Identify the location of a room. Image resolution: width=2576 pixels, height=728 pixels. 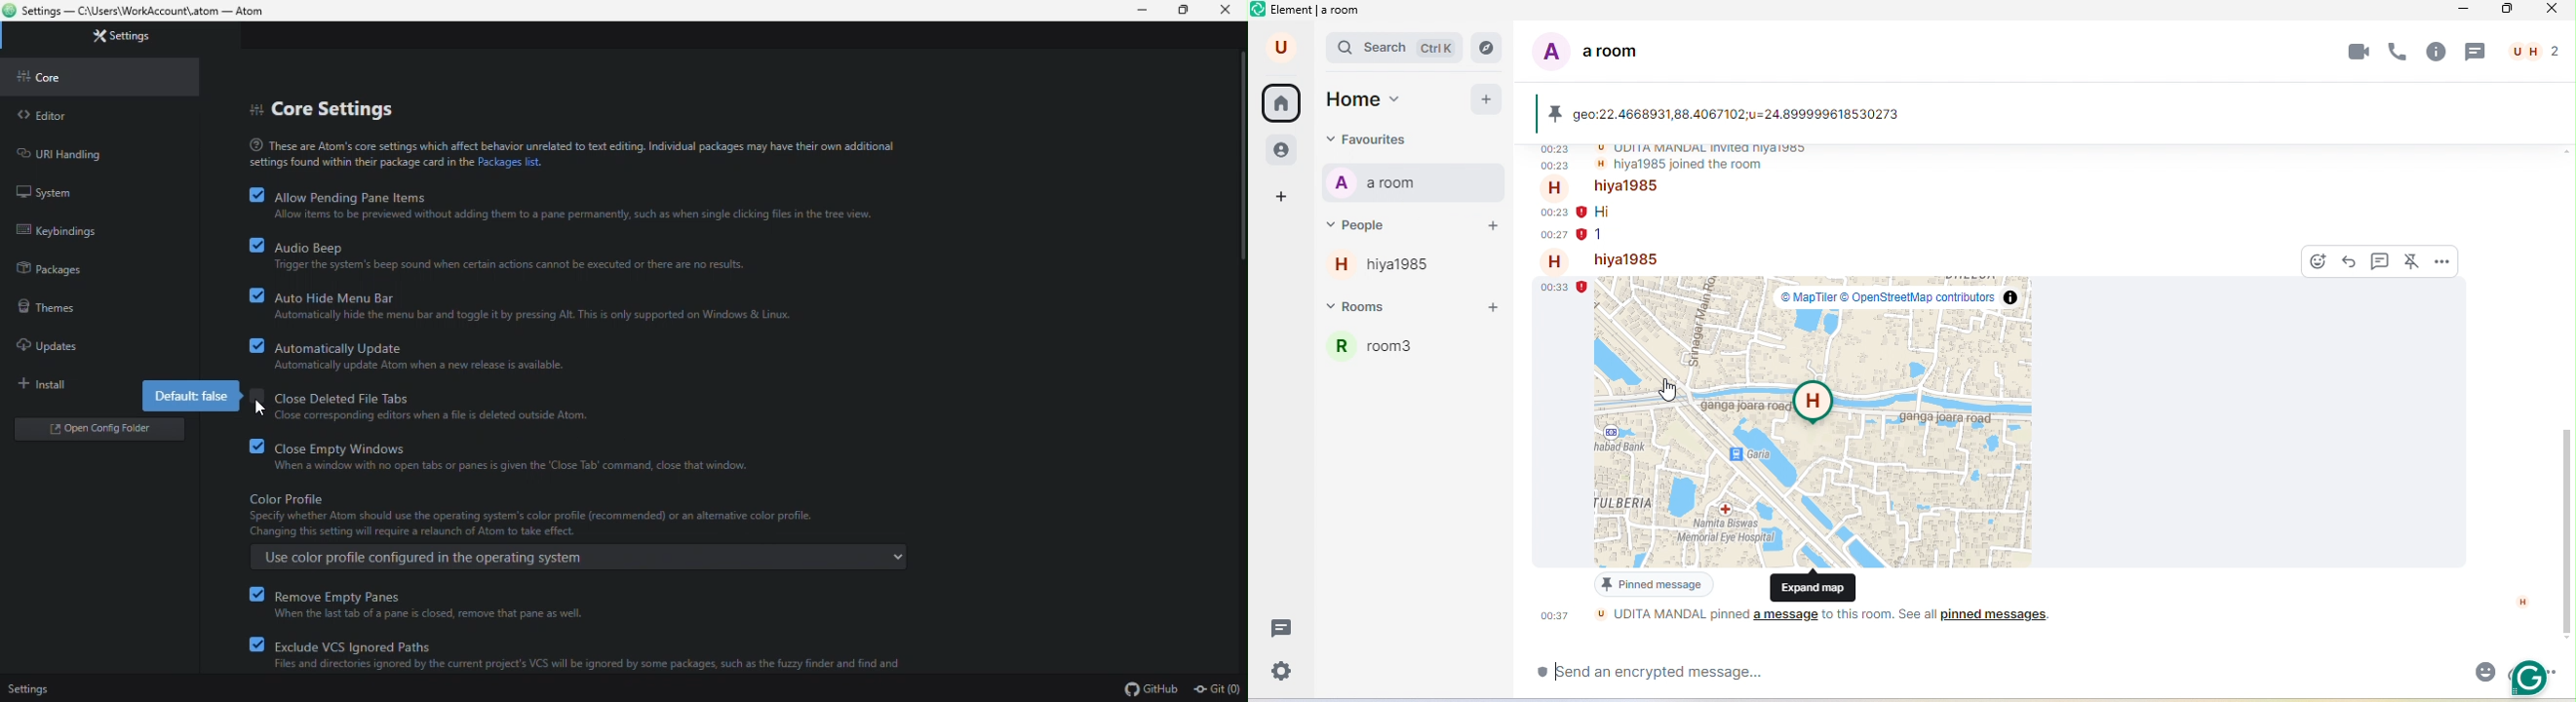
(1597, 55).